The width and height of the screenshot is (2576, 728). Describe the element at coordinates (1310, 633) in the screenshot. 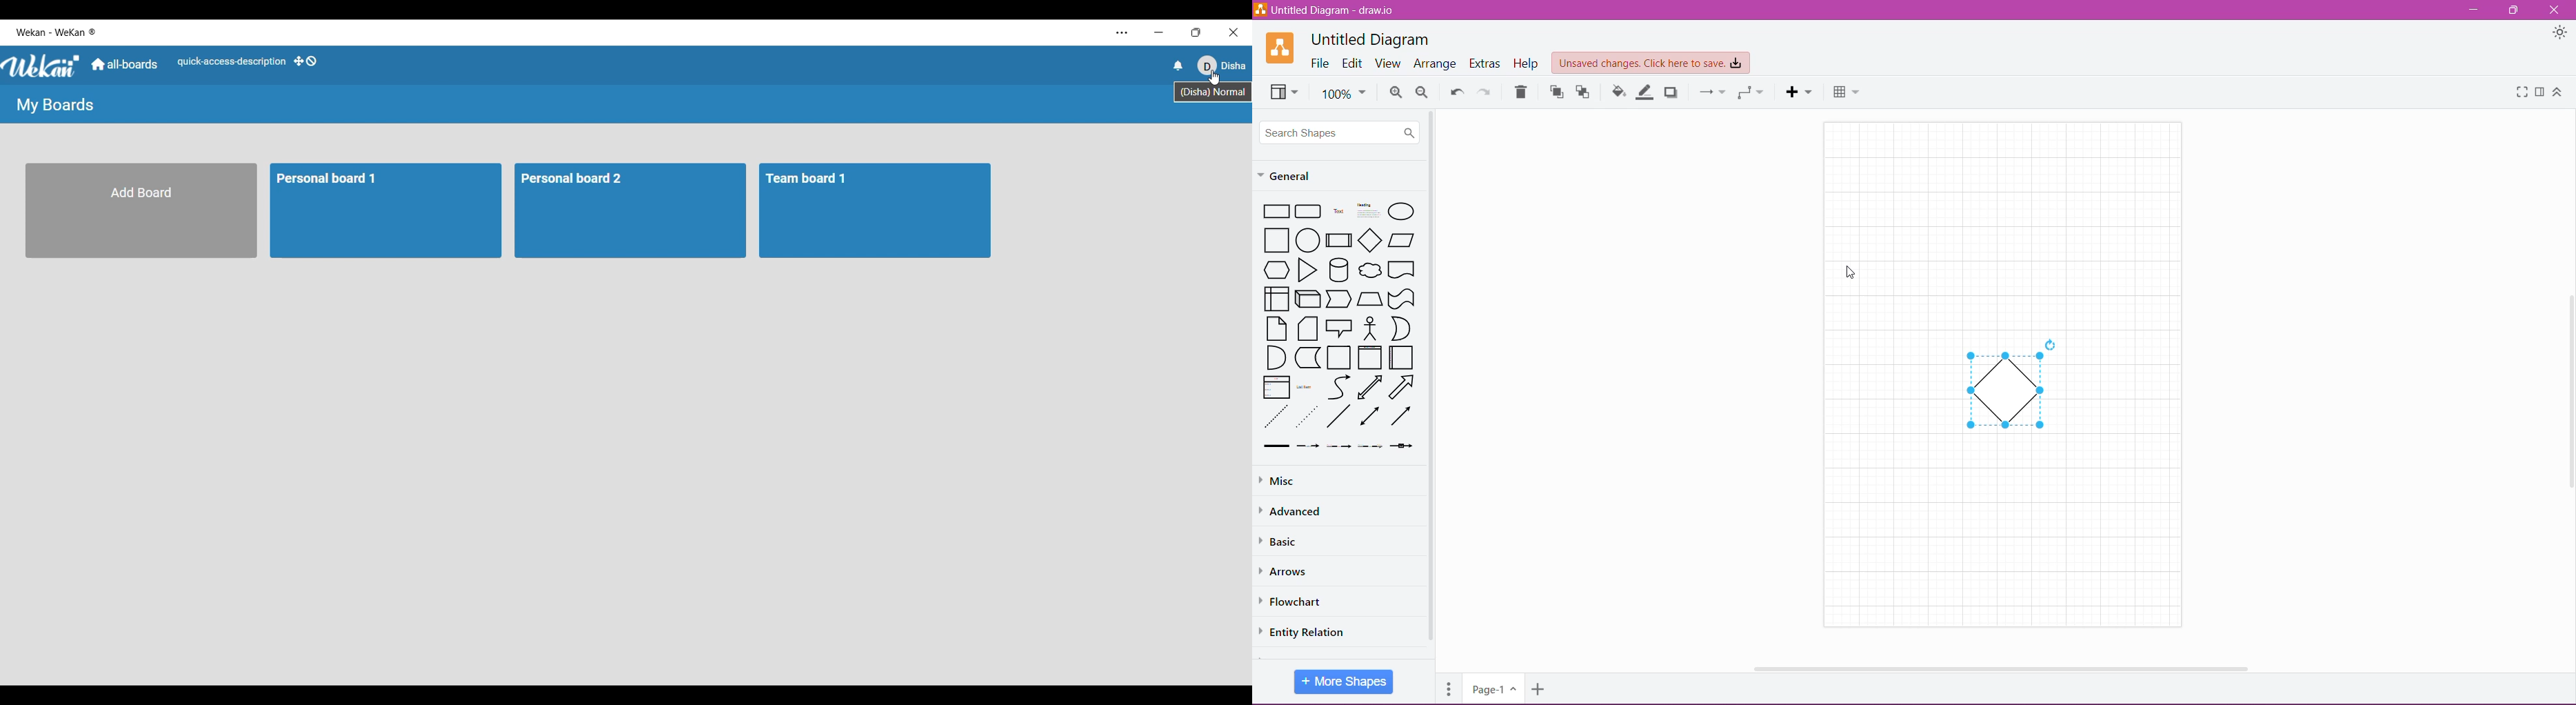

I see `Entity Relation` at that location.